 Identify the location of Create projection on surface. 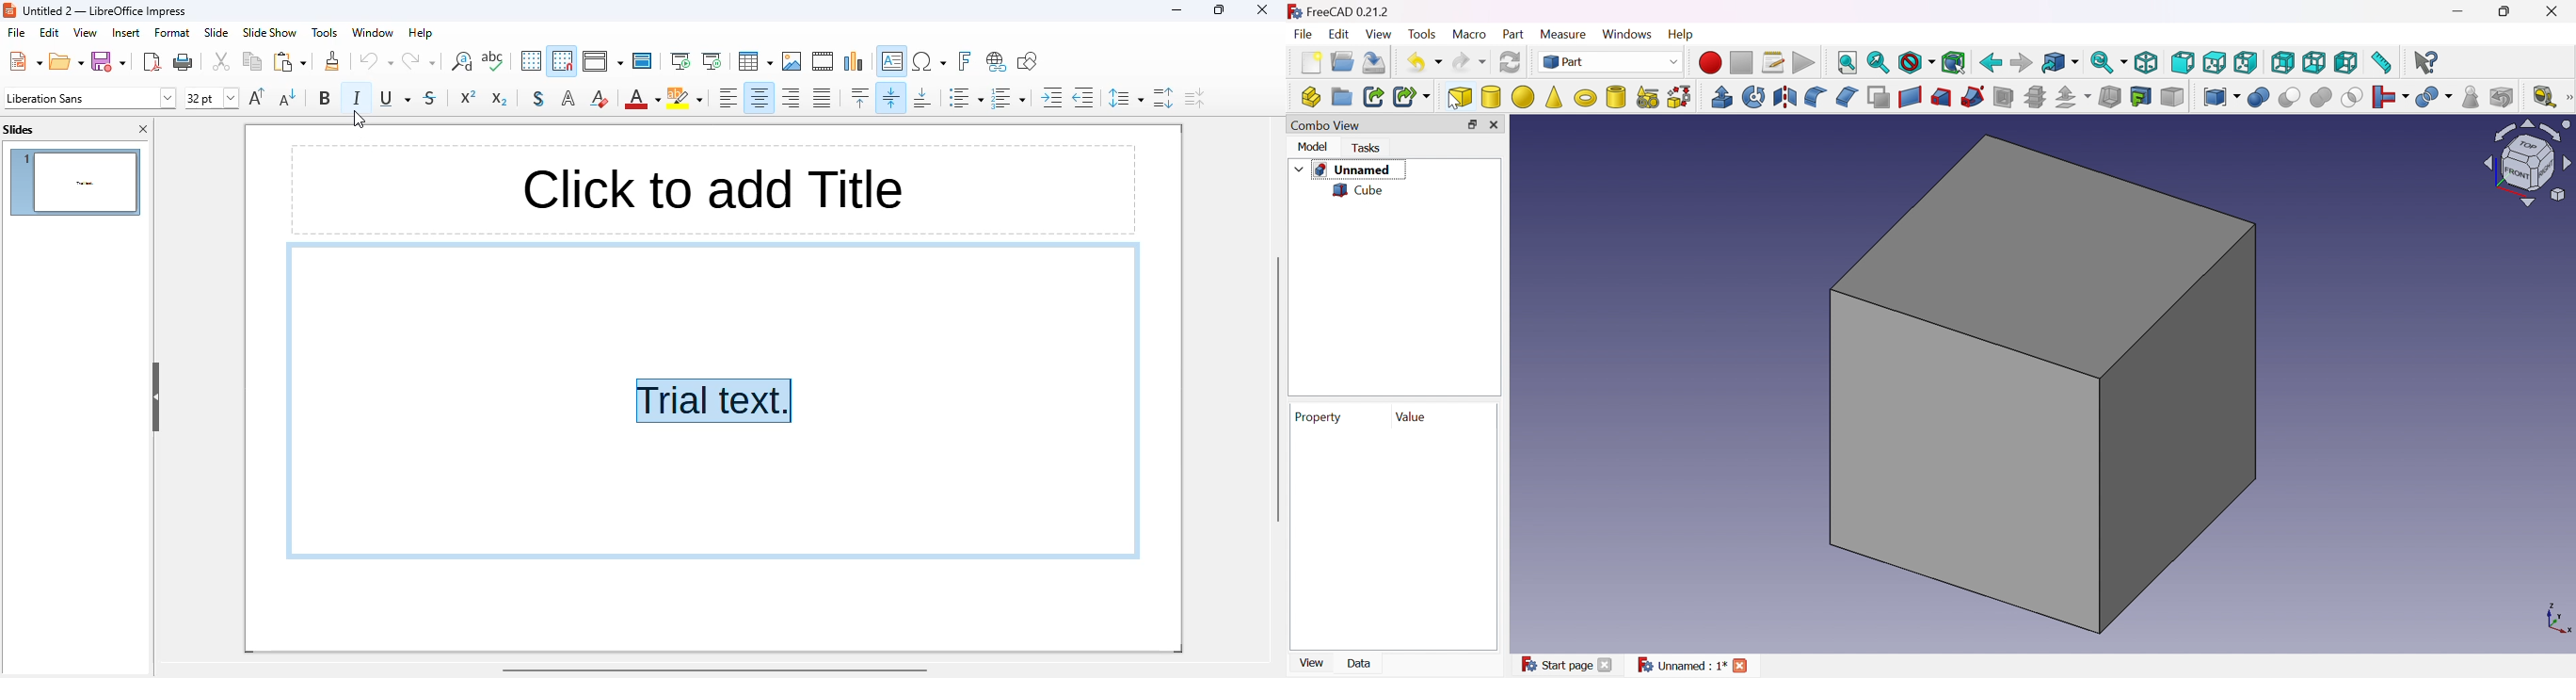
(2141, 96).